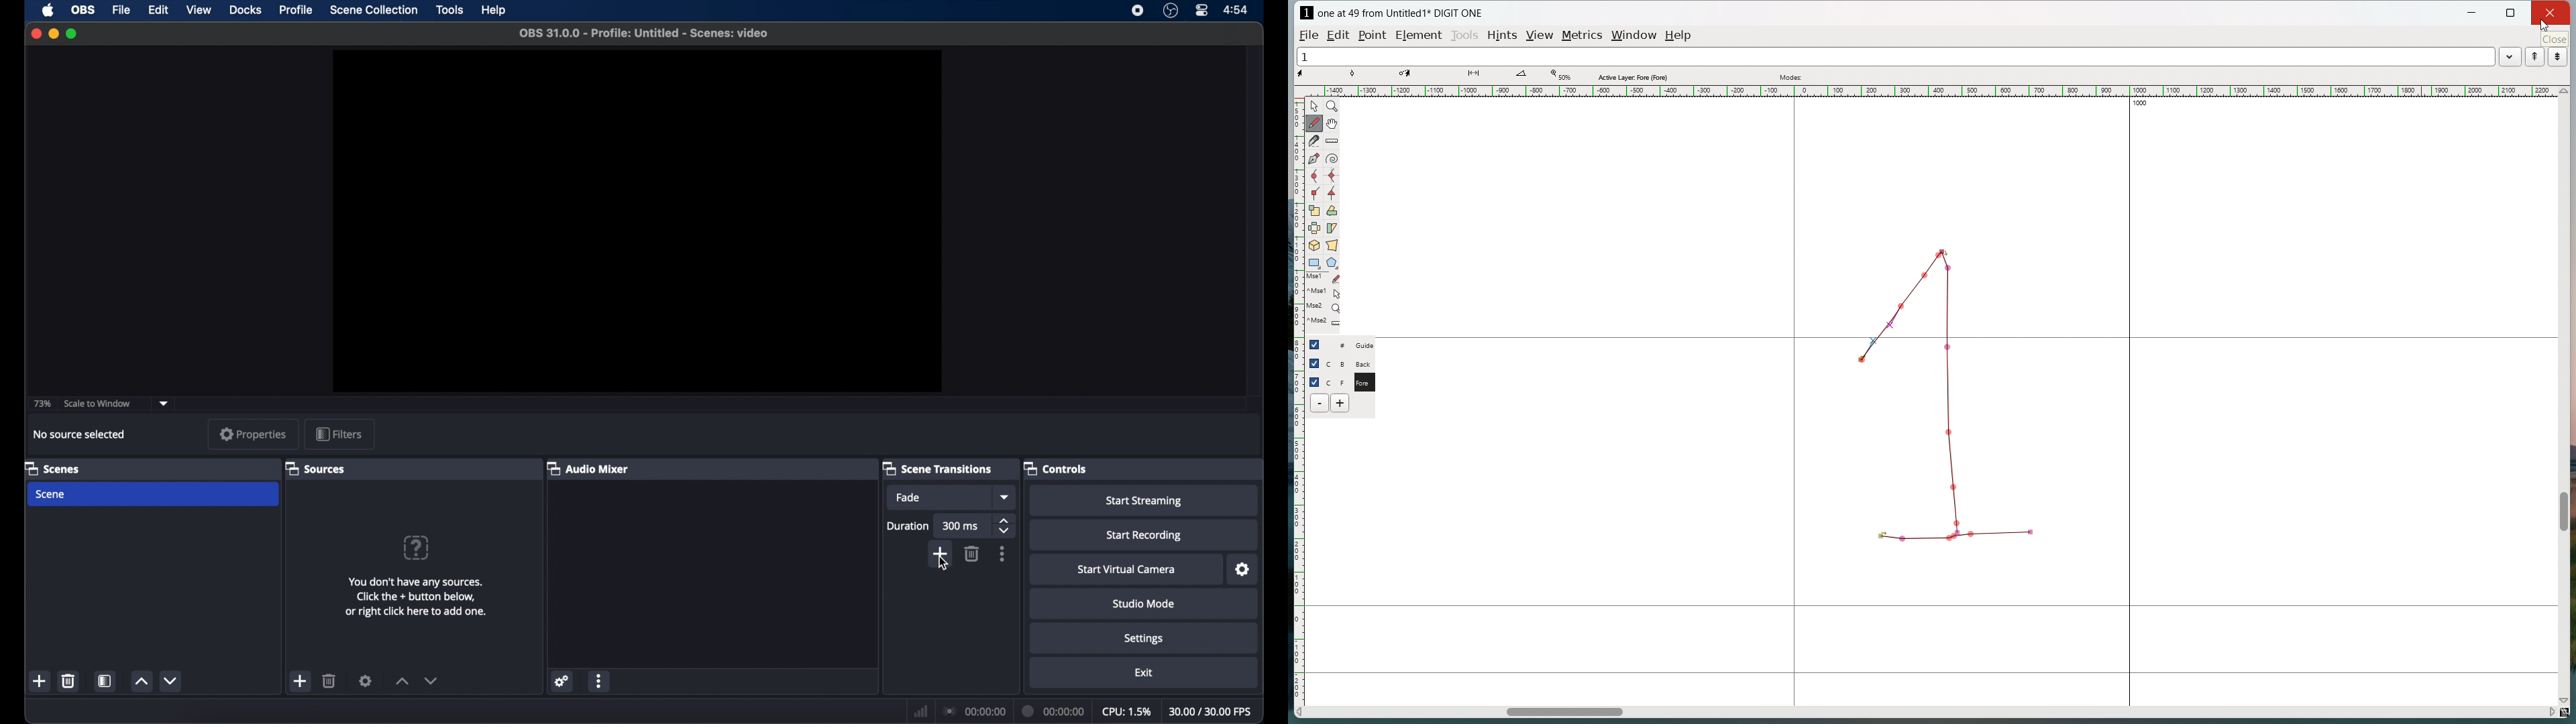 The width and height of the screenshot is (2576, 728). I want to click on minimize, so click(2473, 14).